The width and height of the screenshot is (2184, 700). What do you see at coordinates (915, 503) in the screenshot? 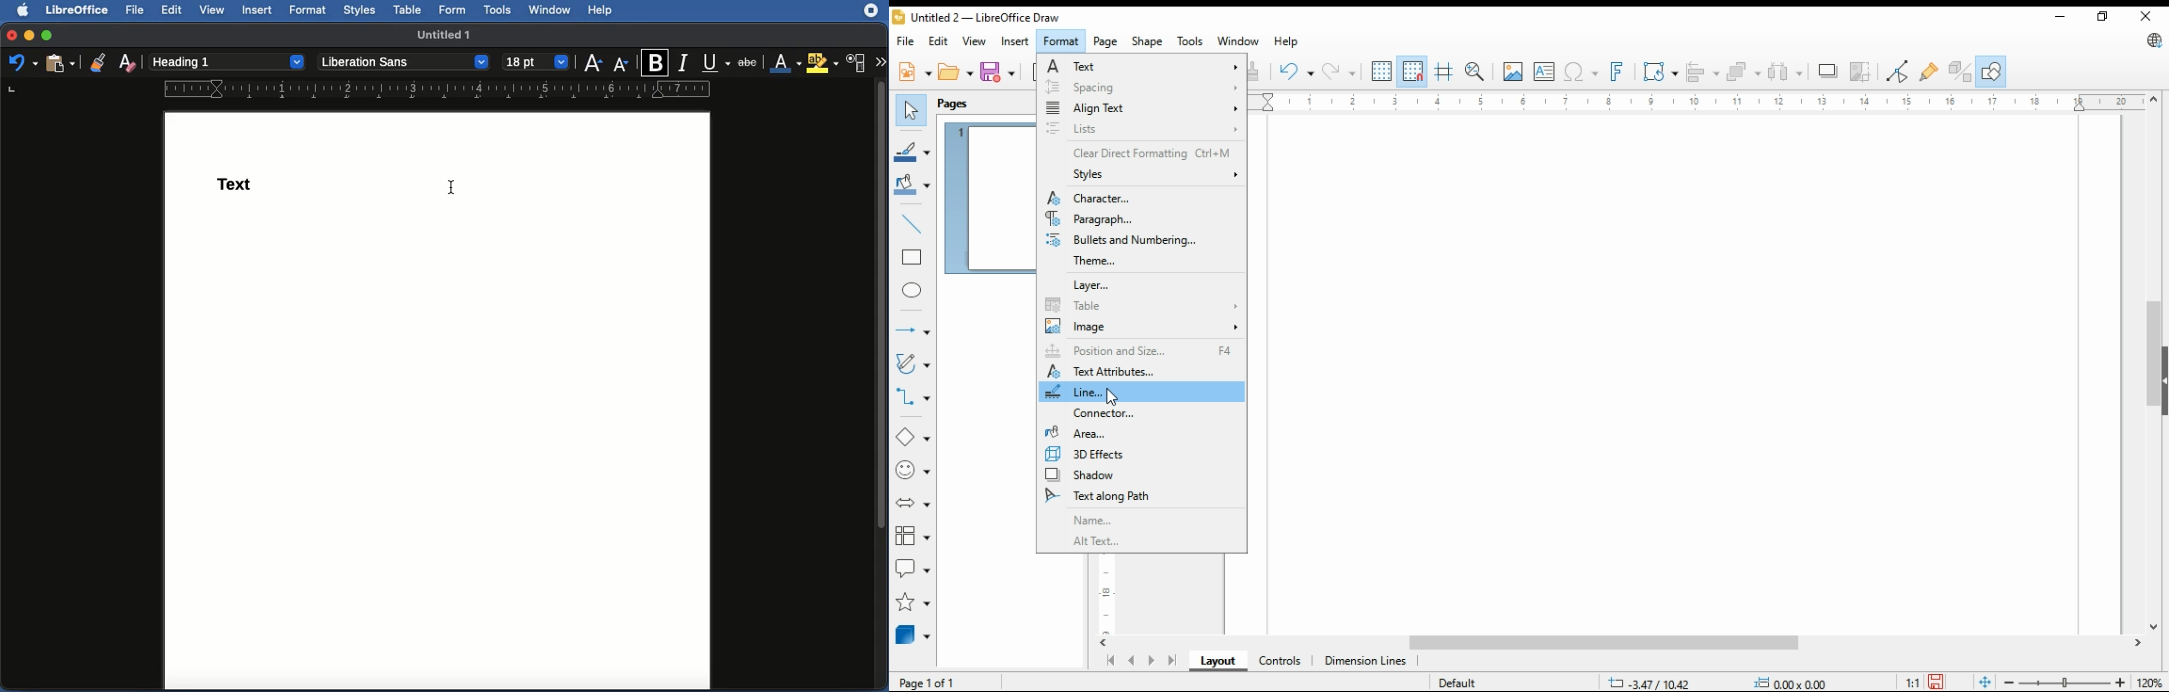
I see `block arrows` at bounding box center [915, 503].